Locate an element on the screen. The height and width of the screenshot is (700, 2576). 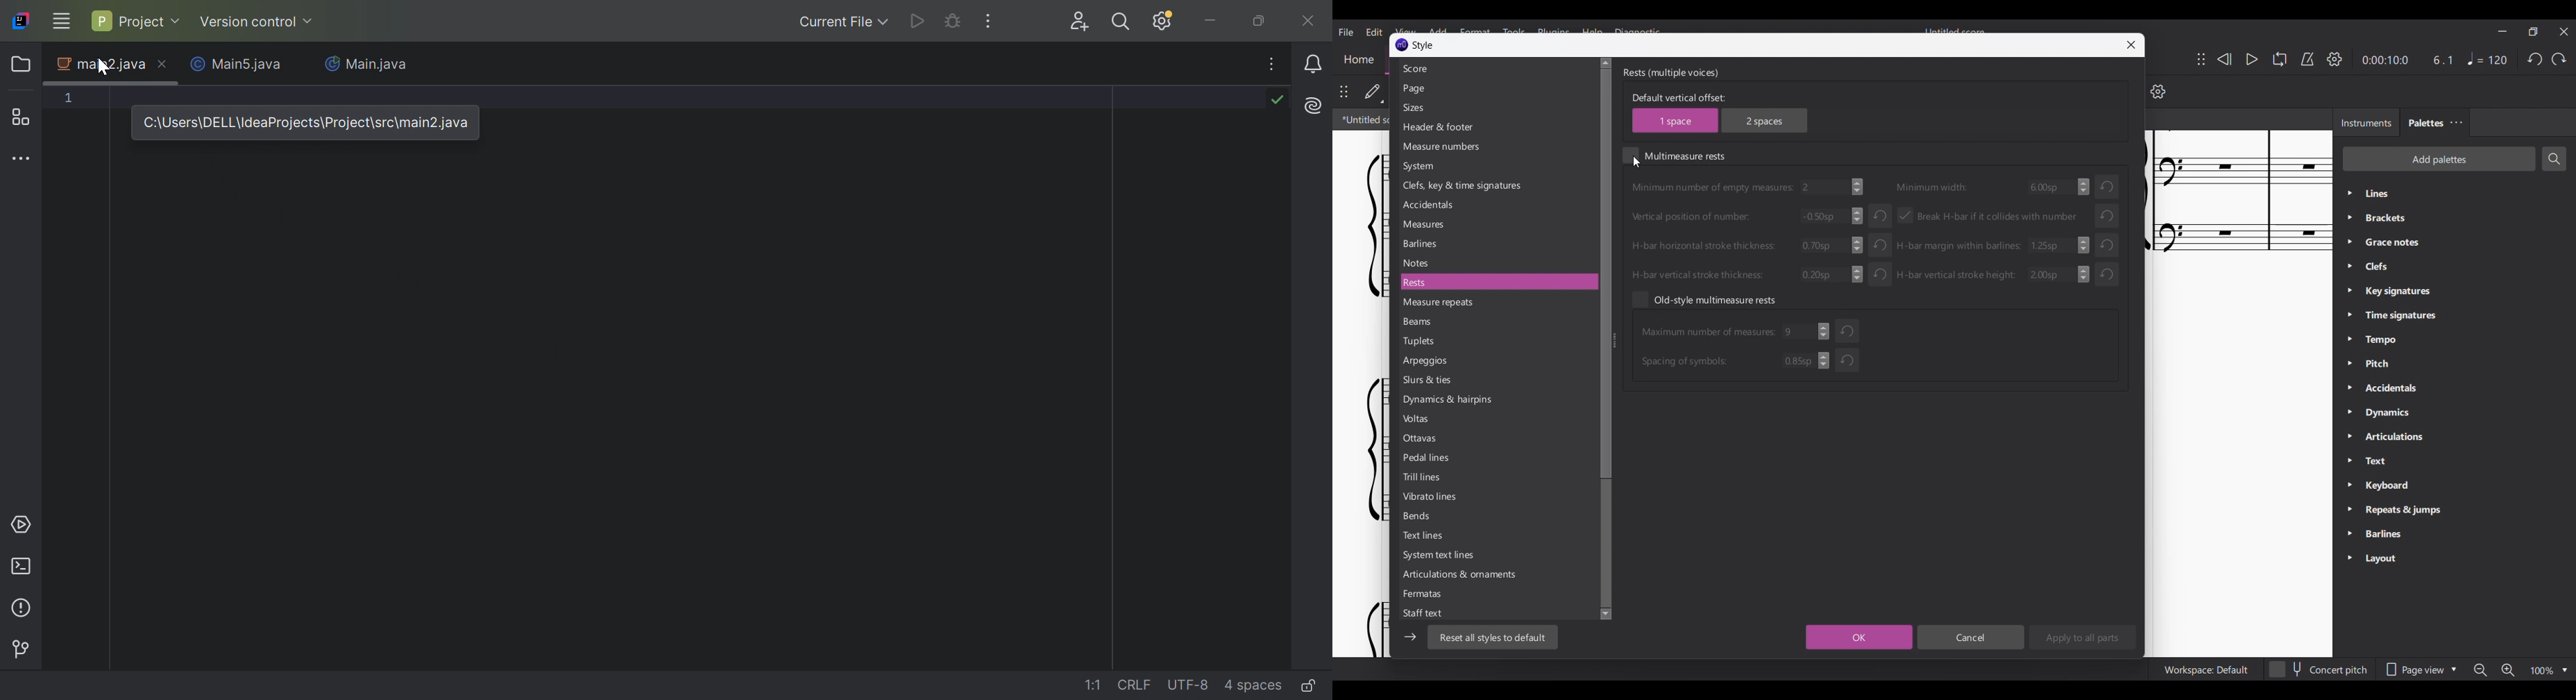
Bends is located at coordinates (1496, 516).